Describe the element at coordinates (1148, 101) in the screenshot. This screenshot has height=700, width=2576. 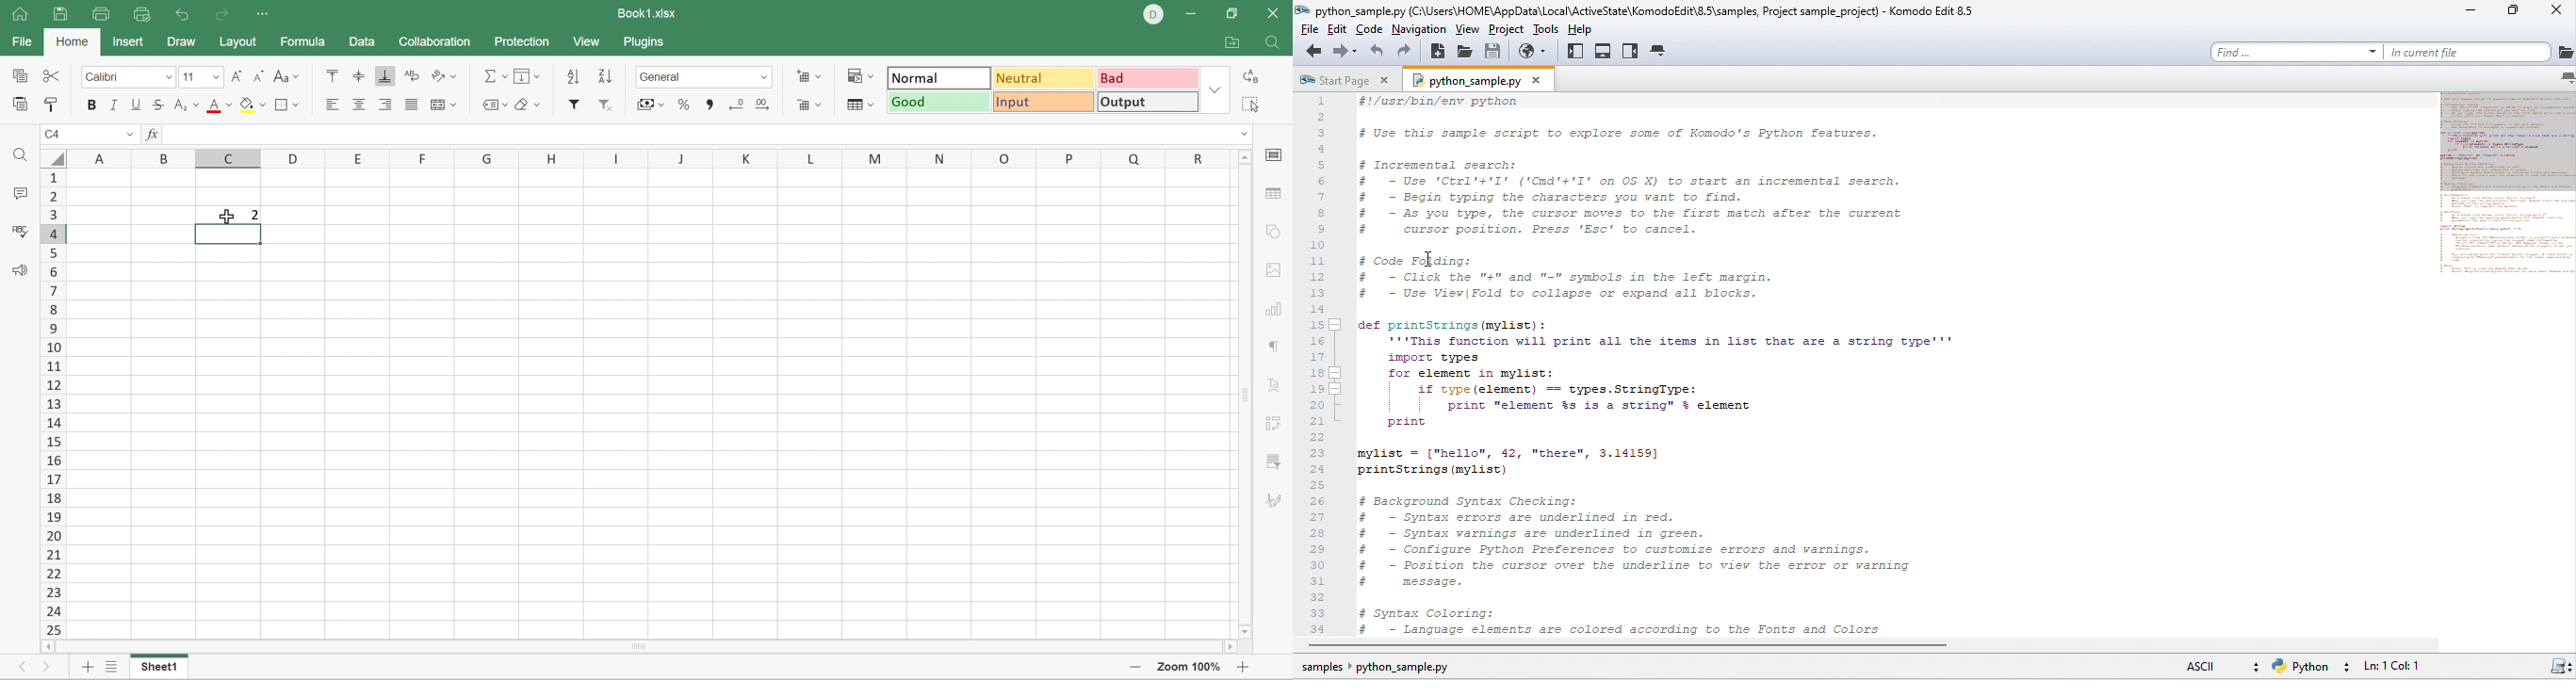
I see `Output` at that location.